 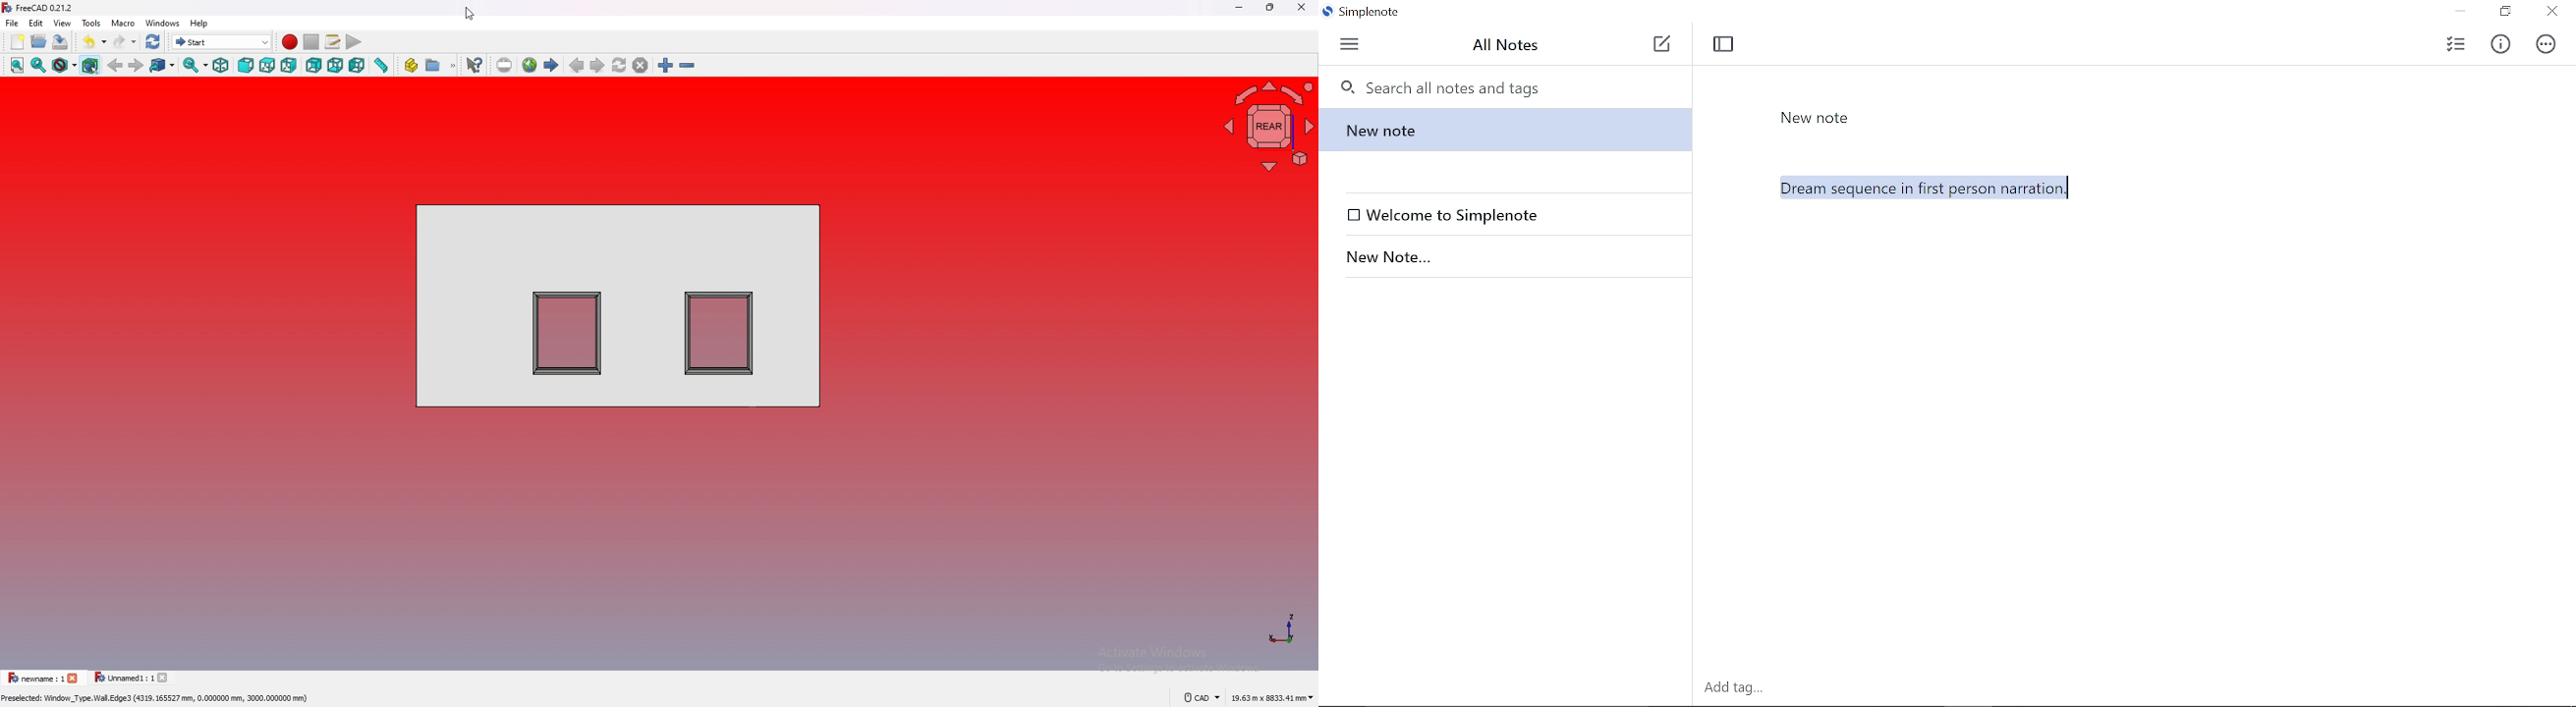 I want to click on Minimize, so click(x=2460, y=12).